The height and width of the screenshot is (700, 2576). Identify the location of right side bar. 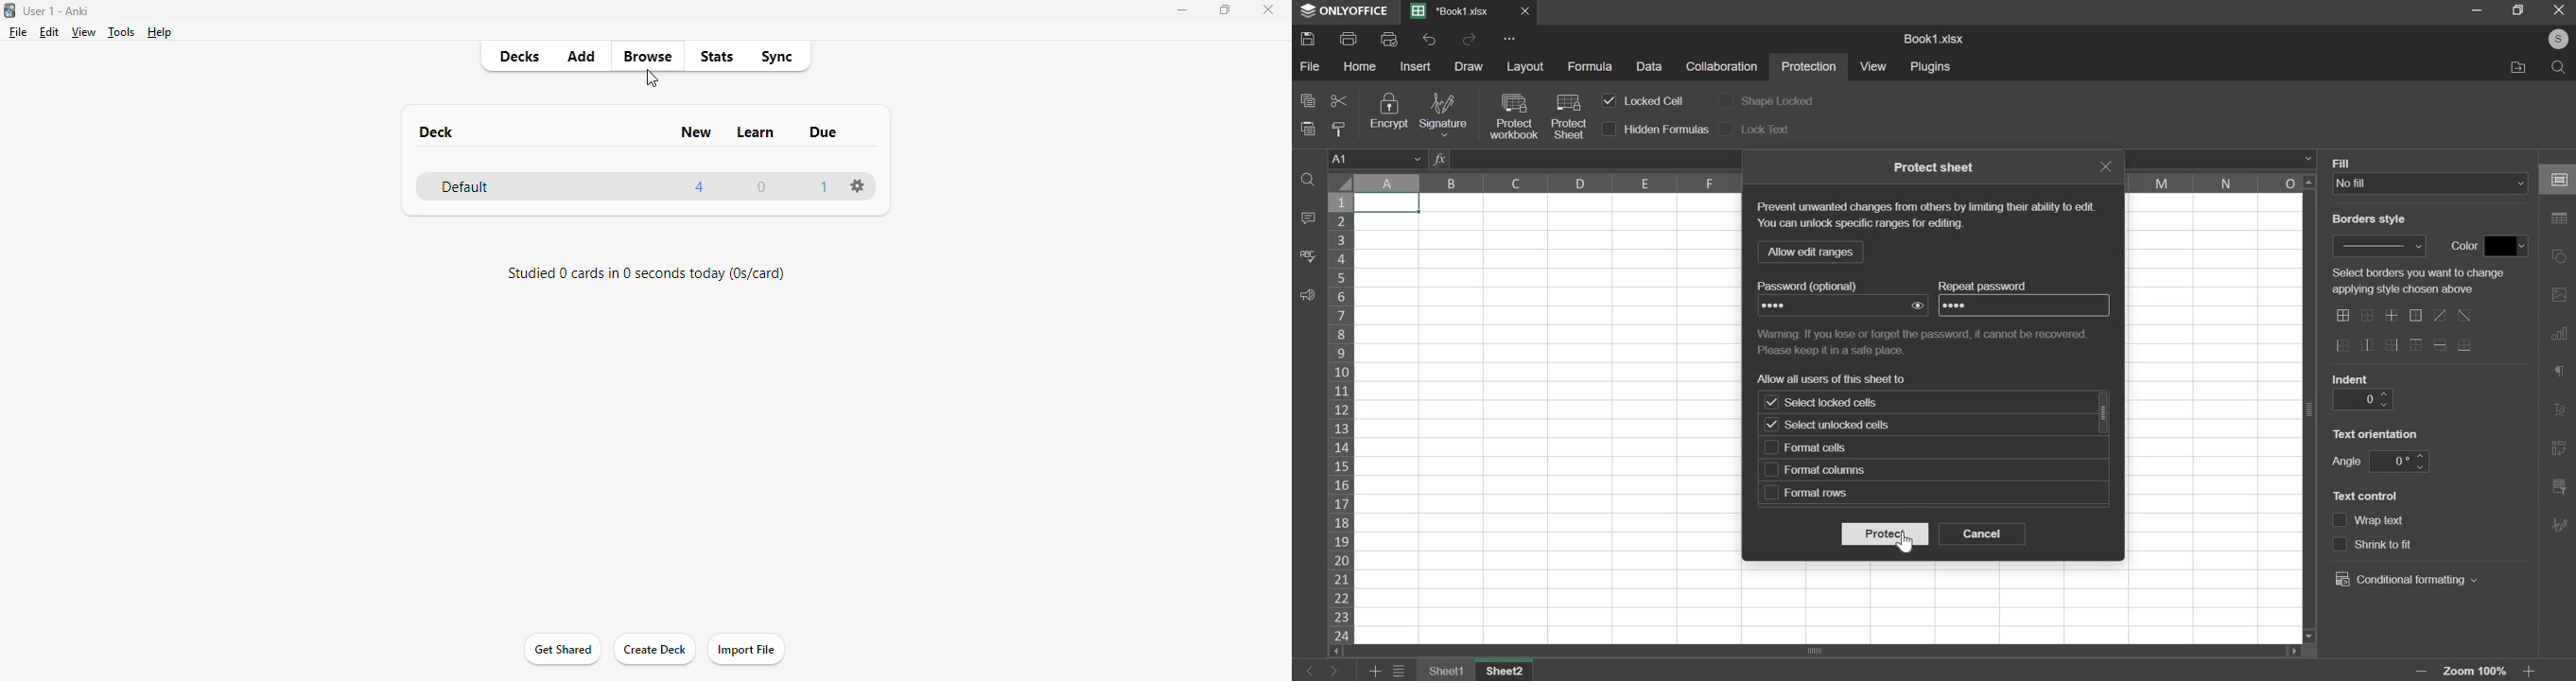
(2561, 332).